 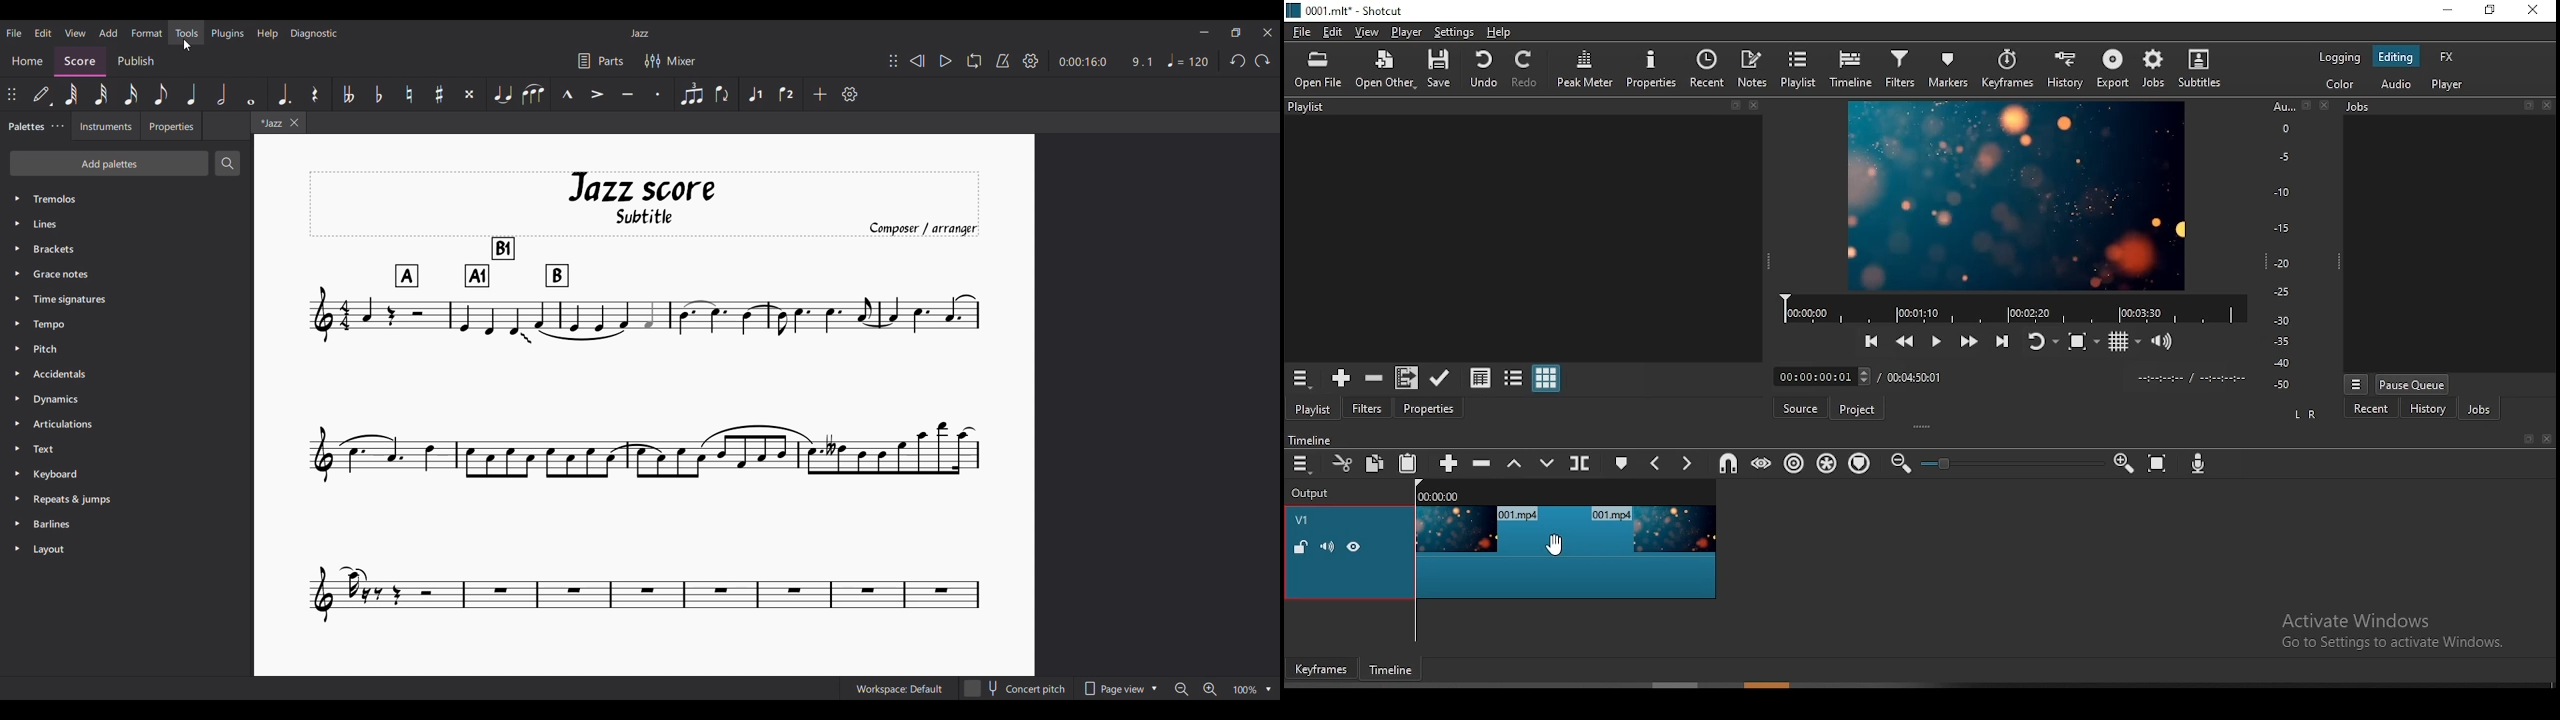 I want to click on Play, so click(x=946, y=61).